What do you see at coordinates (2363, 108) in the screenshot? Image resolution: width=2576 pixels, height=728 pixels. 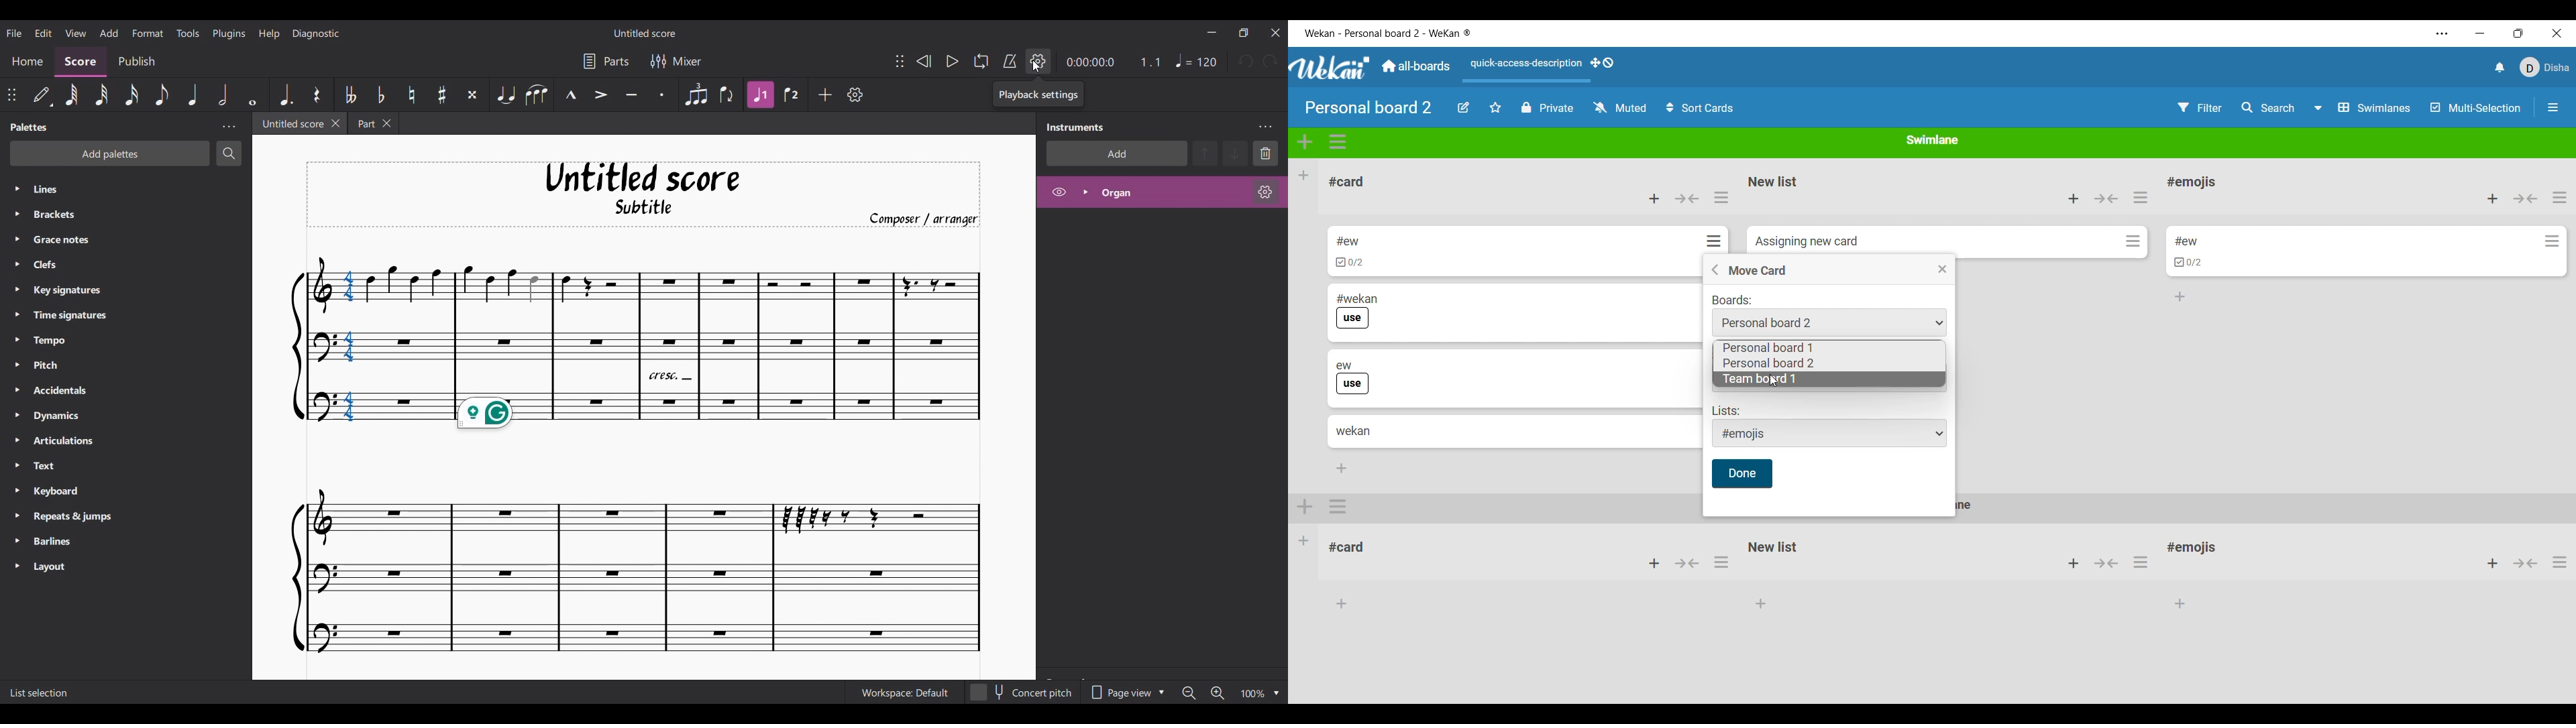 I see `Board view options` at bounding box center [2363, 108].